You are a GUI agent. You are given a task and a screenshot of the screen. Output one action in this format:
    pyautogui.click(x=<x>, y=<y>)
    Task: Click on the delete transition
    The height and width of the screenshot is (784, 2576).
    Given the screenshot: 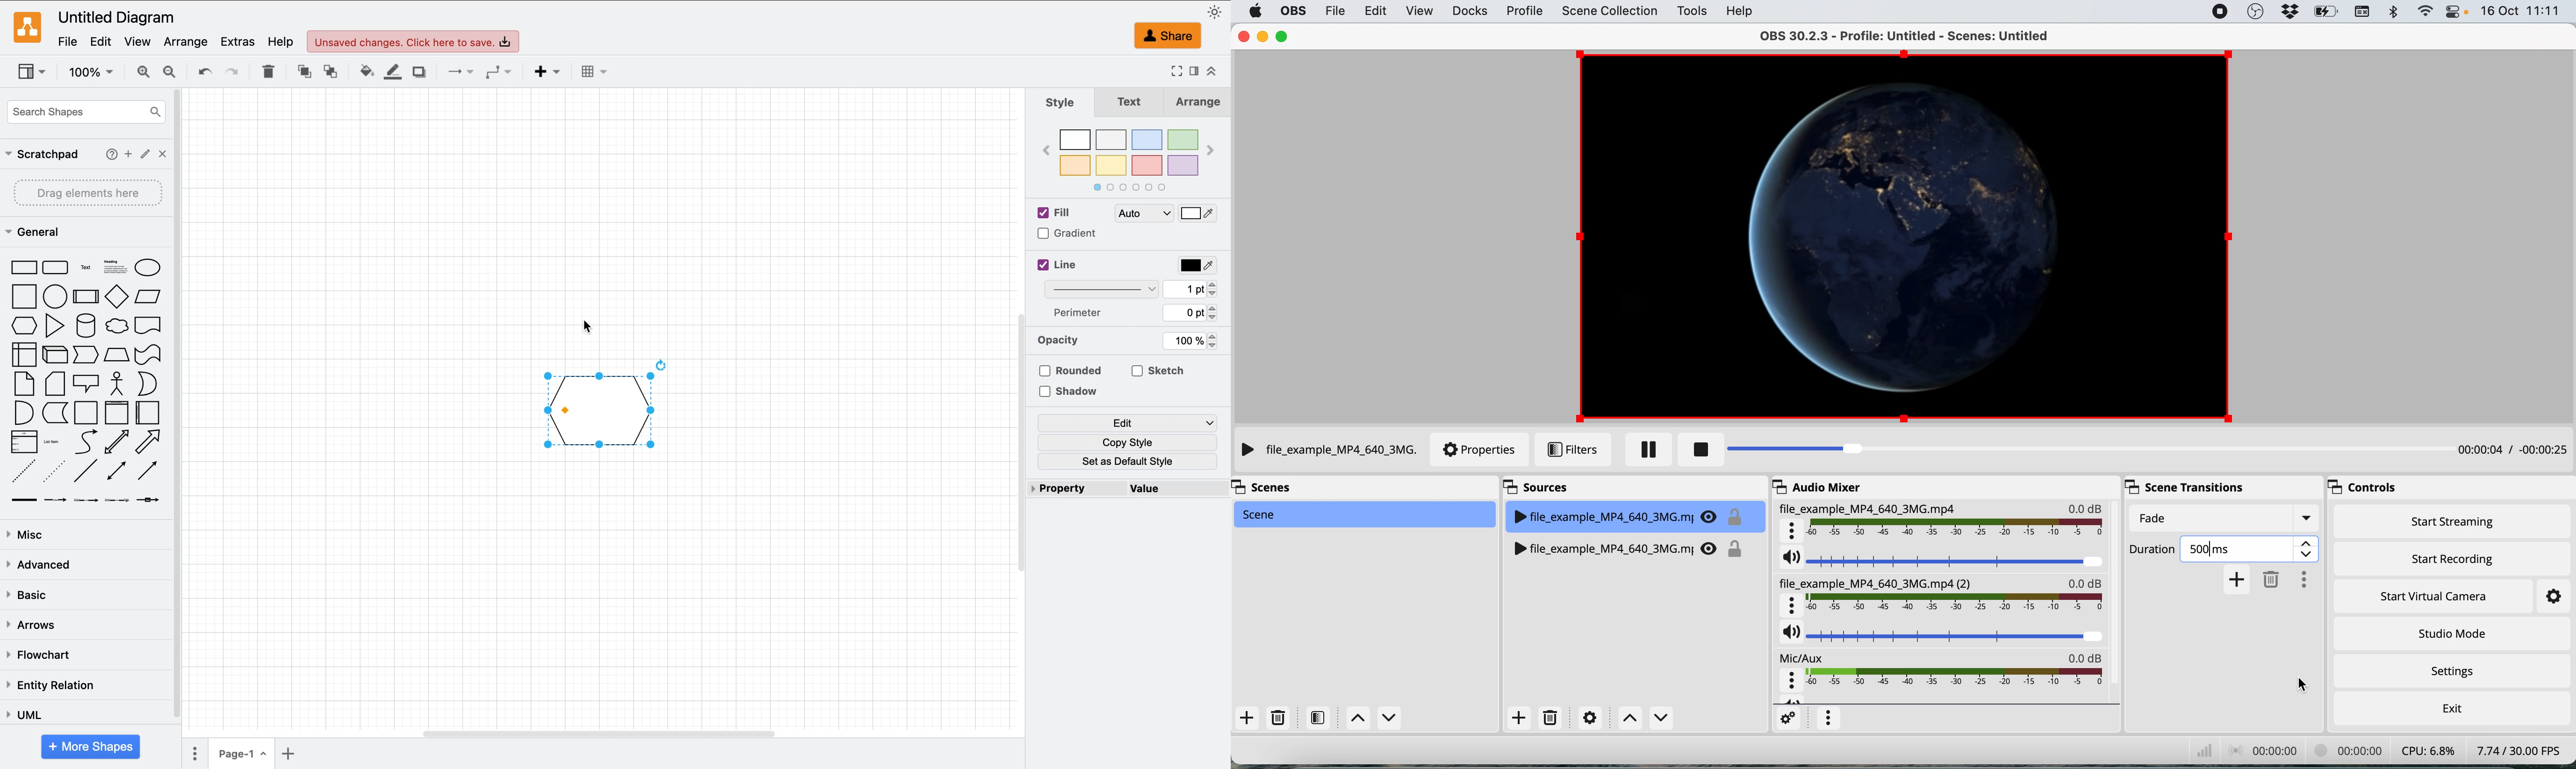 What is the action you would take?
    pyautogui.click(x=2270, y=581)
    